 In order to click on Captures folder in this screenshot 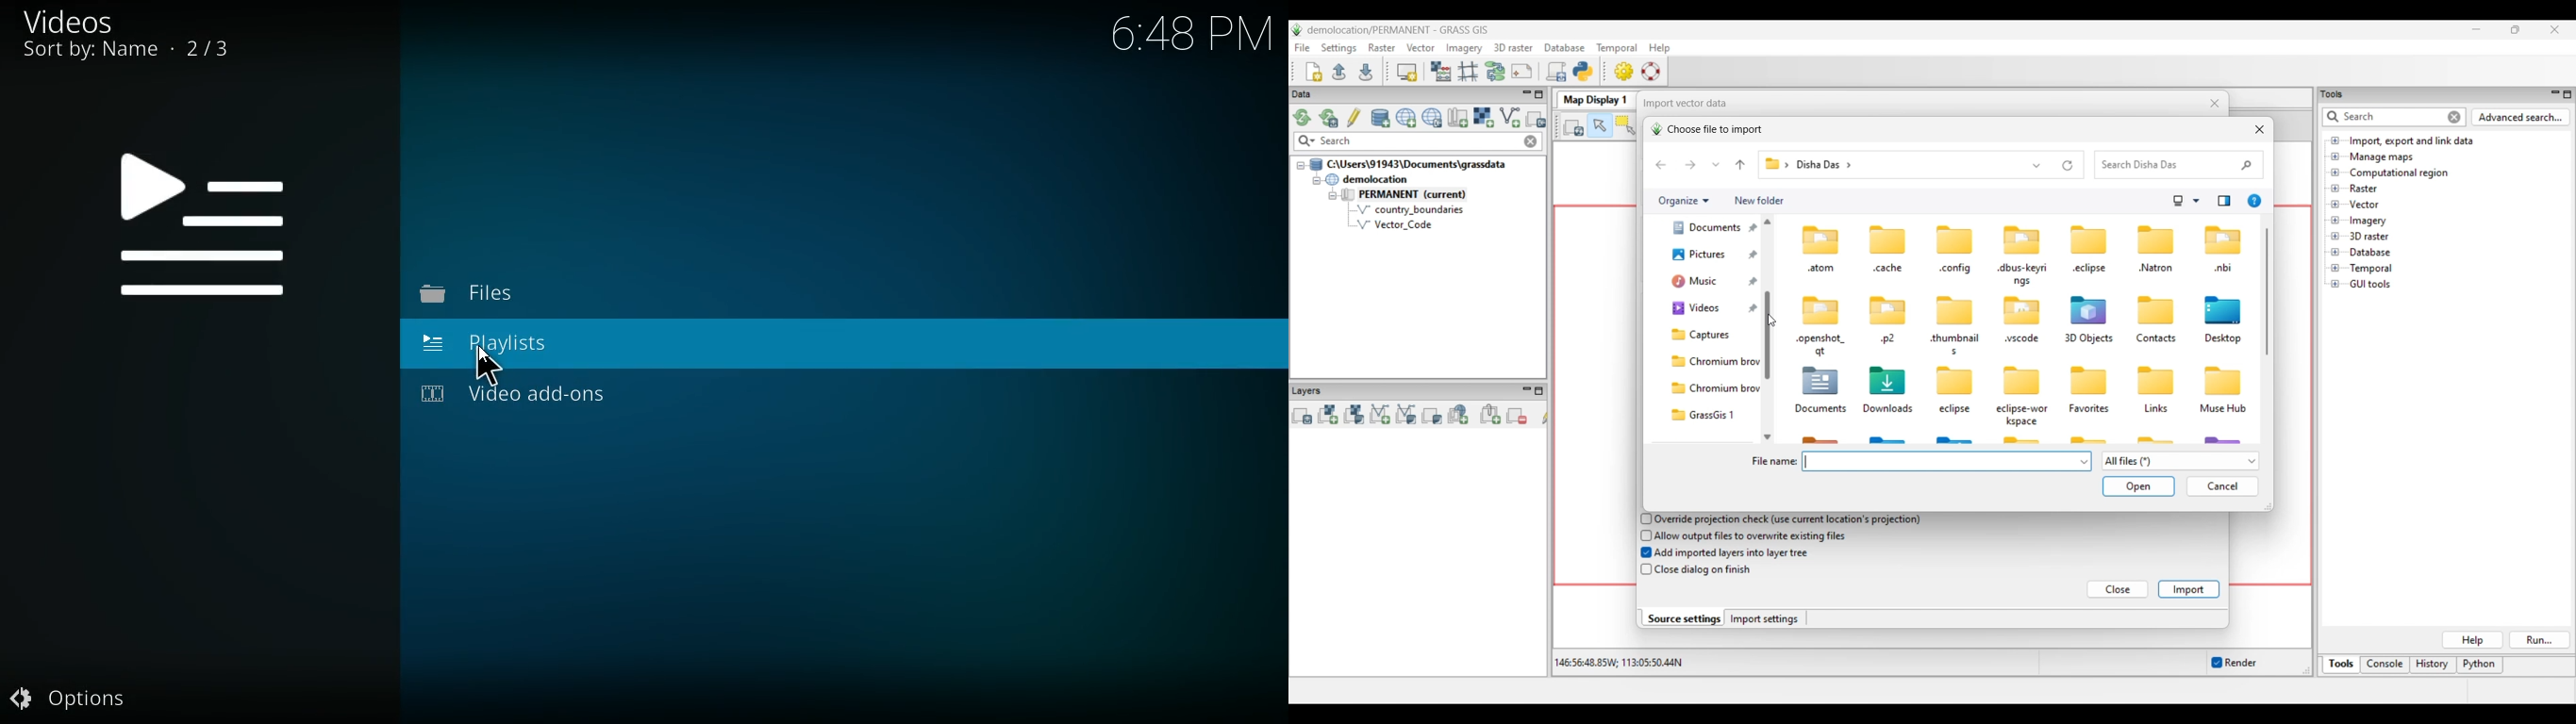, I will do `click(1710, 335)`.